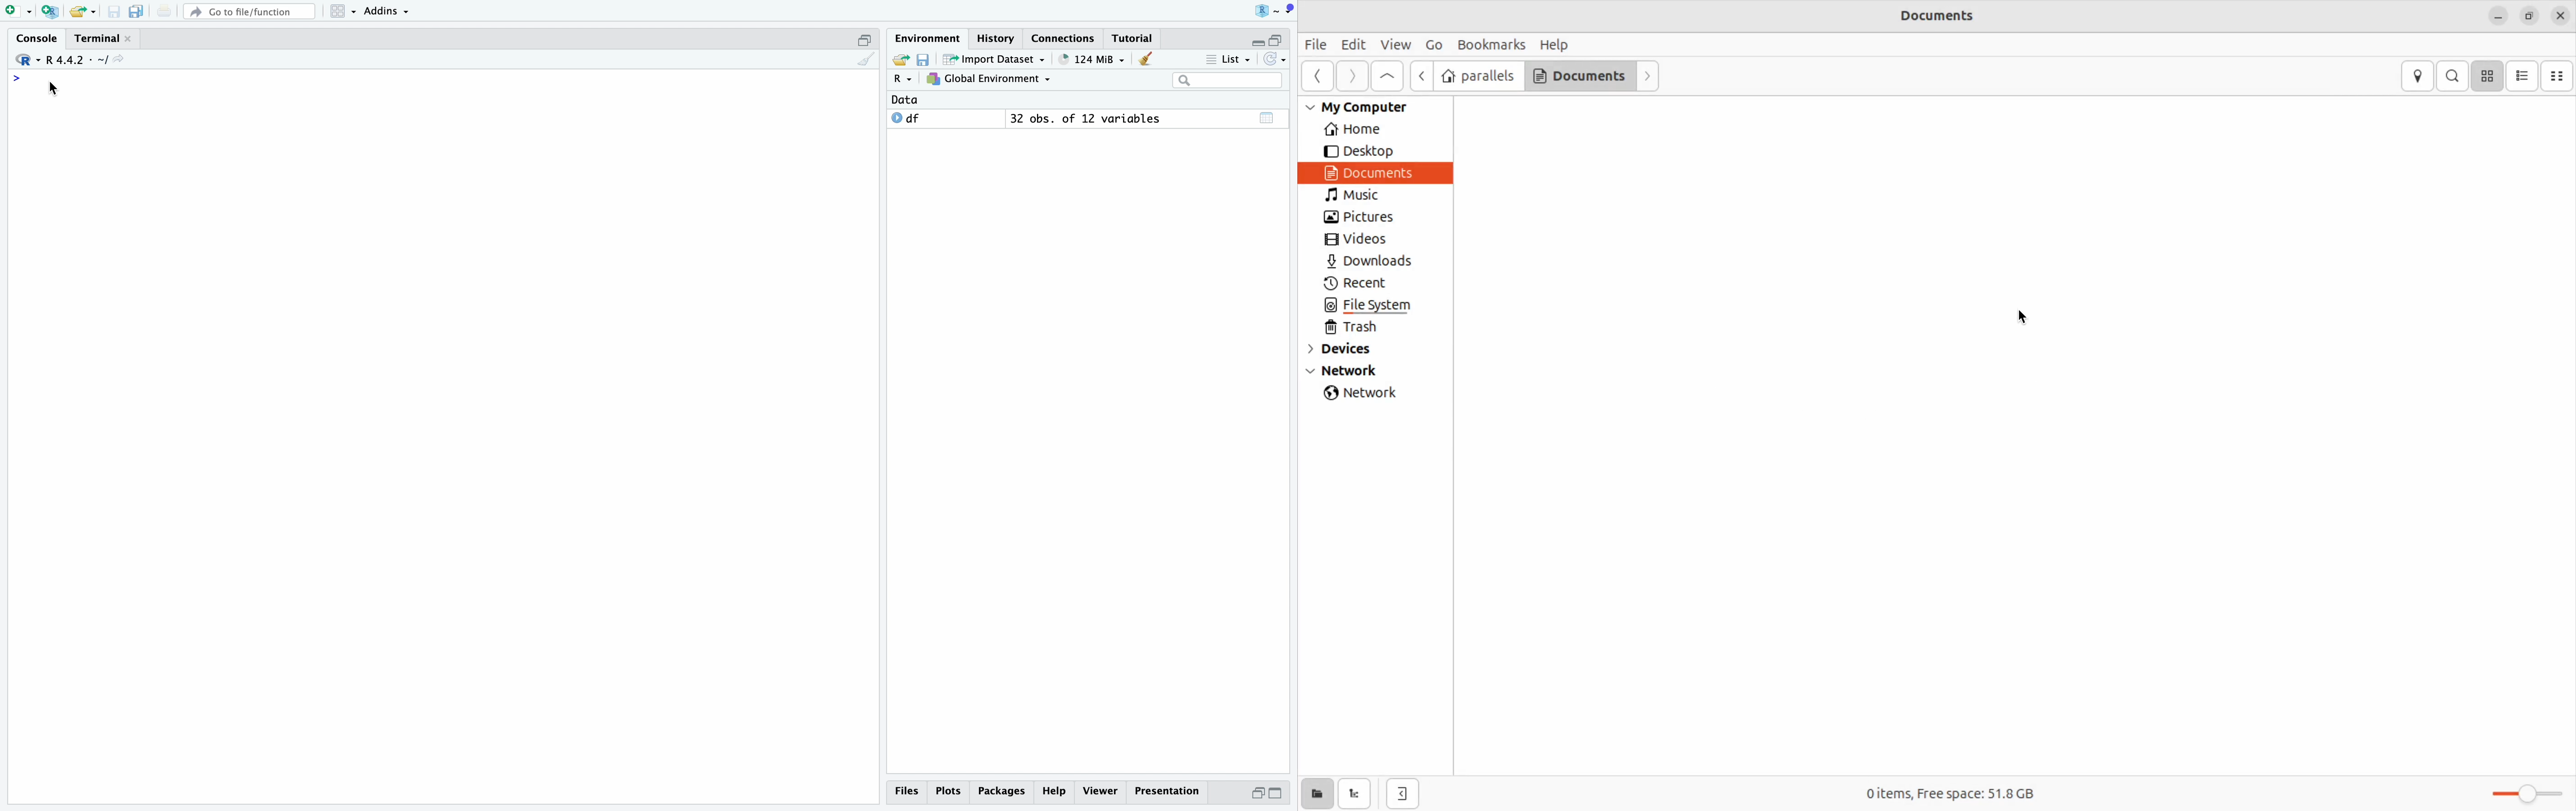 This screenshot has width=2576, height=812. Describe the element at coordinates (114, 12) in the screenshot. I see `save` at that location.